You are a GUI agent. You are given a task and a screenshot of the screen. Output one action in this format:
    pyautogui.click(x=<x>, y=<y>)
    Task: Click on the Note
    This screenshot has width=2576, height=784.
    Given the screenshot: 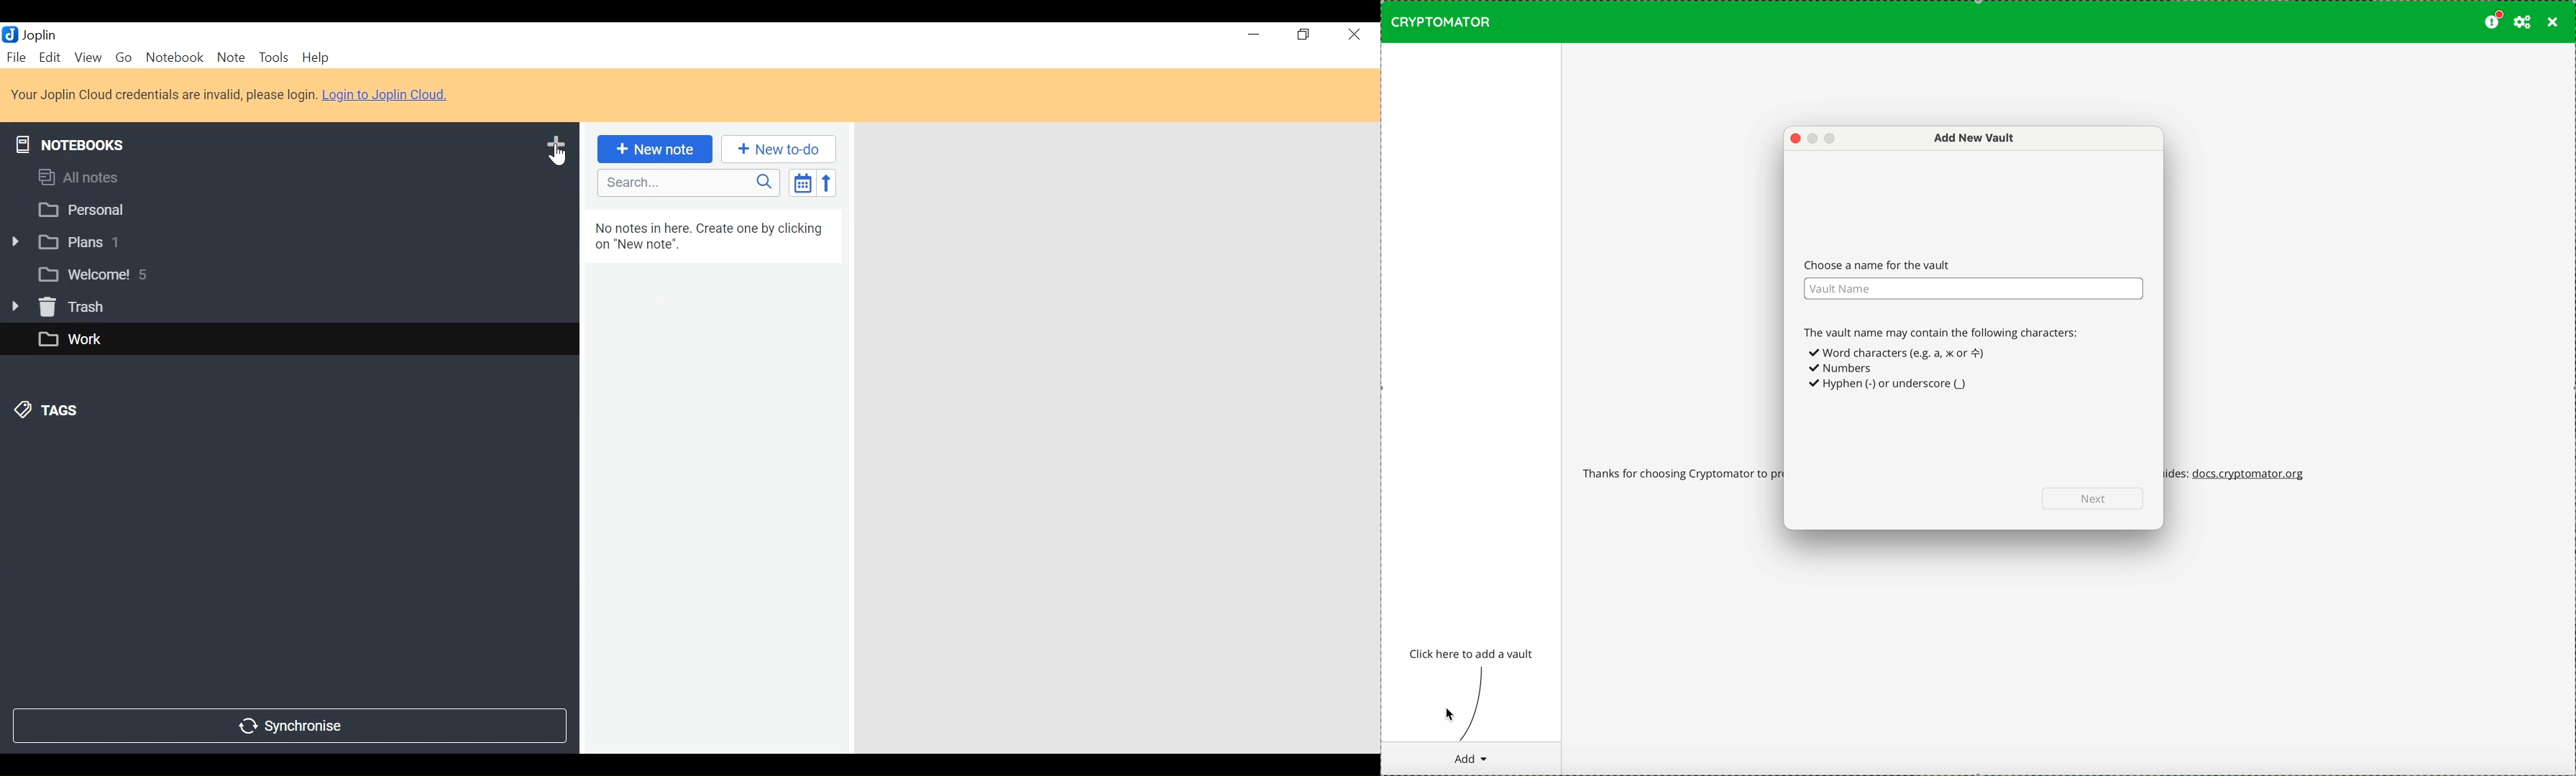 What is the action you would take?
    pyautogui.click(x=231, y=57)
    